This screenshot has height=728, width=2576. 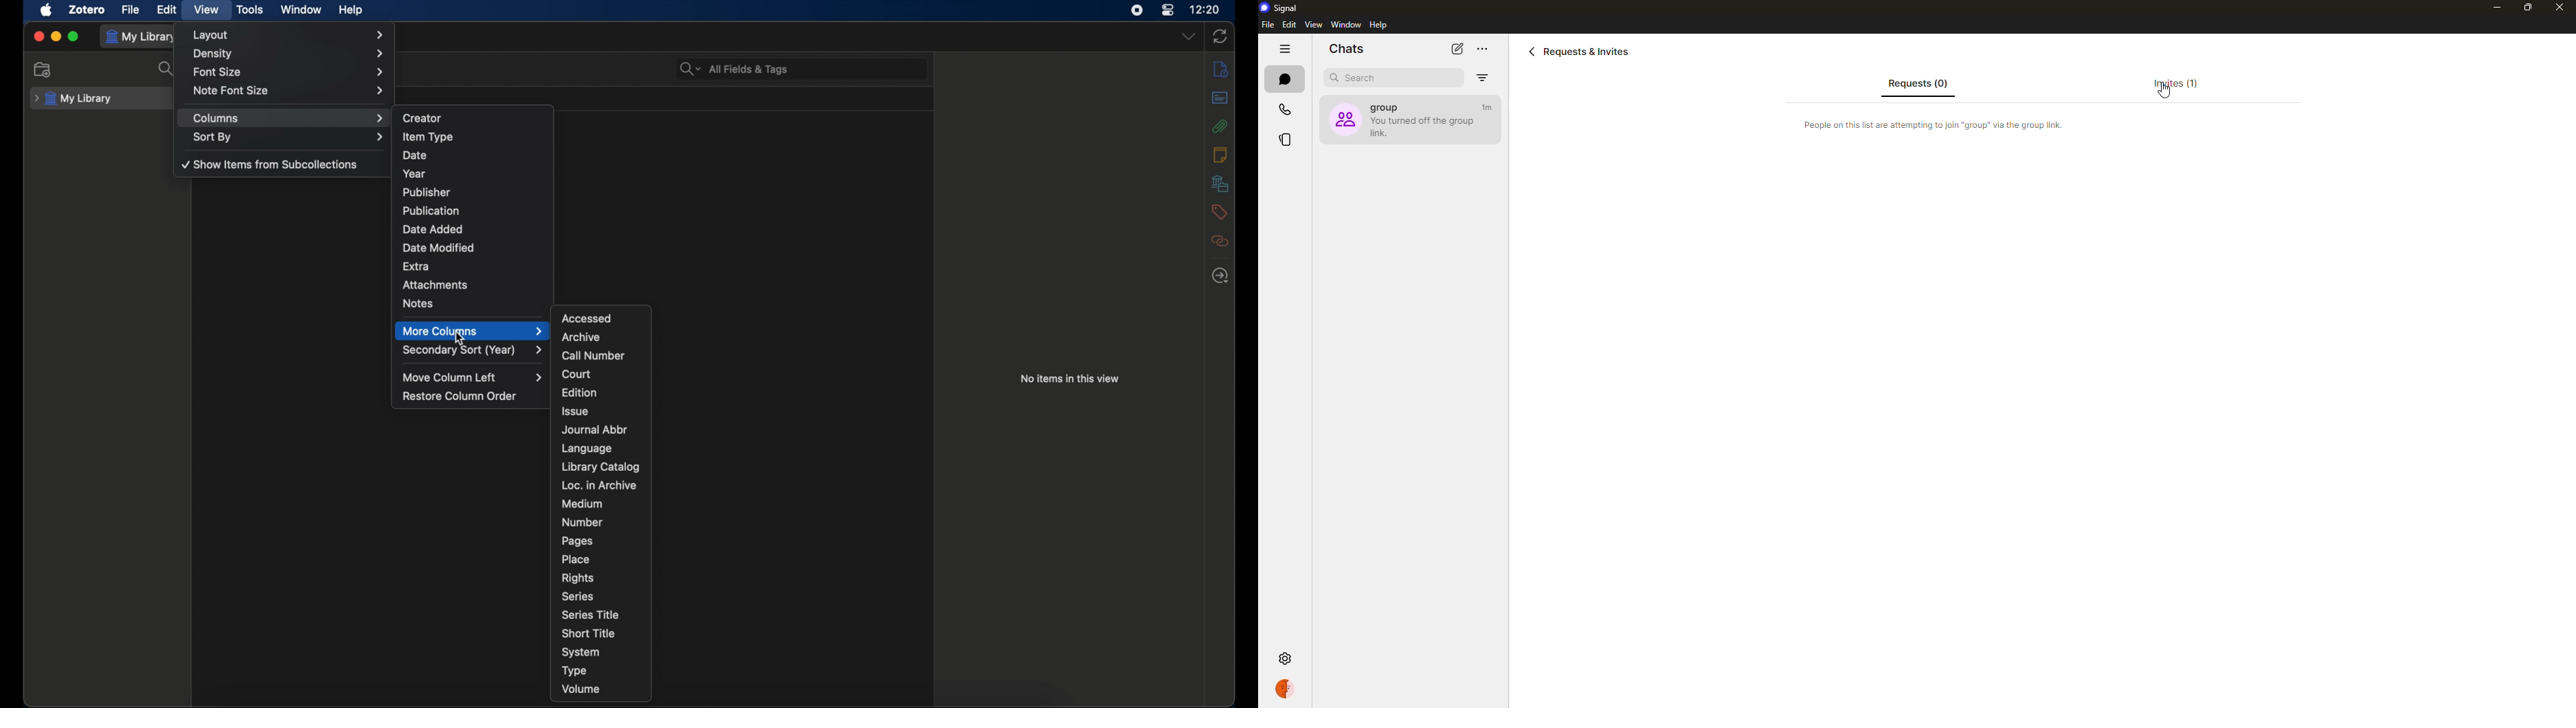 What do you see at coordinates (577, 374) in the screenshot?
I see `court` at bounding box center [577, 374].